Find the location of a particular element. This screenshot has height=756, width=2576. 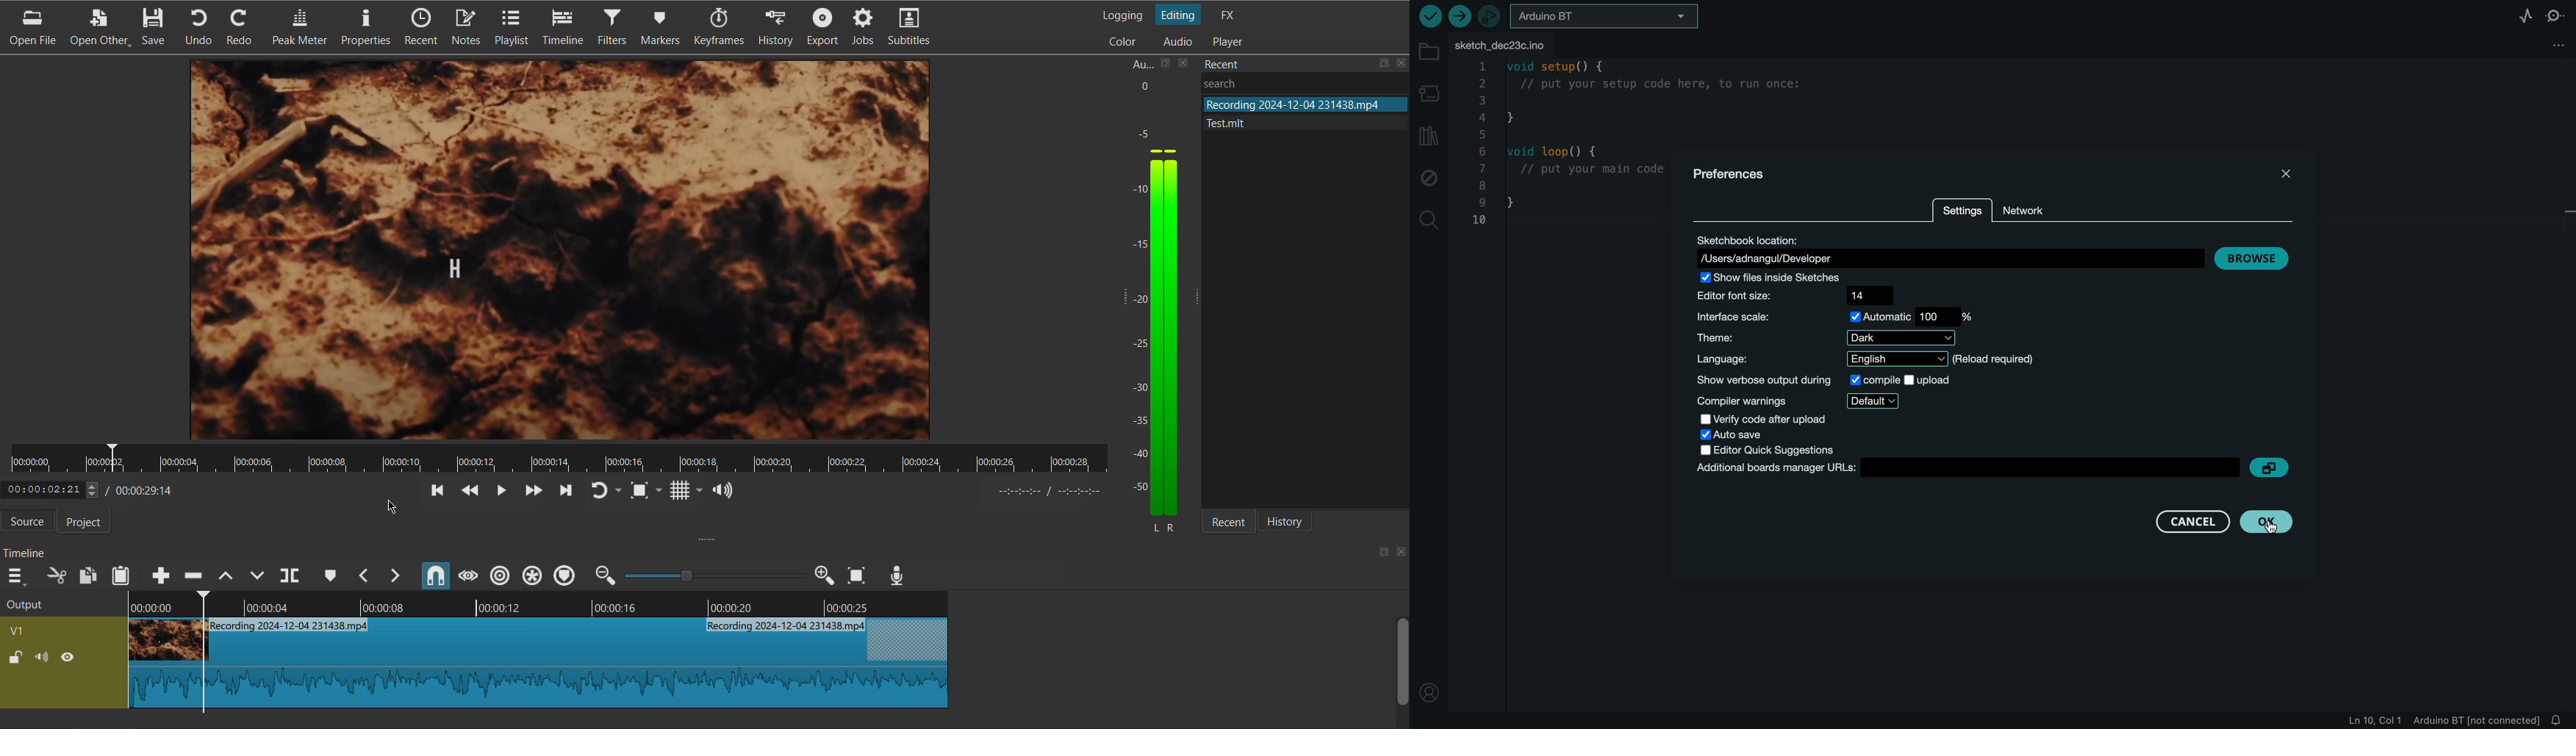

elapsed time is located at coordinates (49, 490).